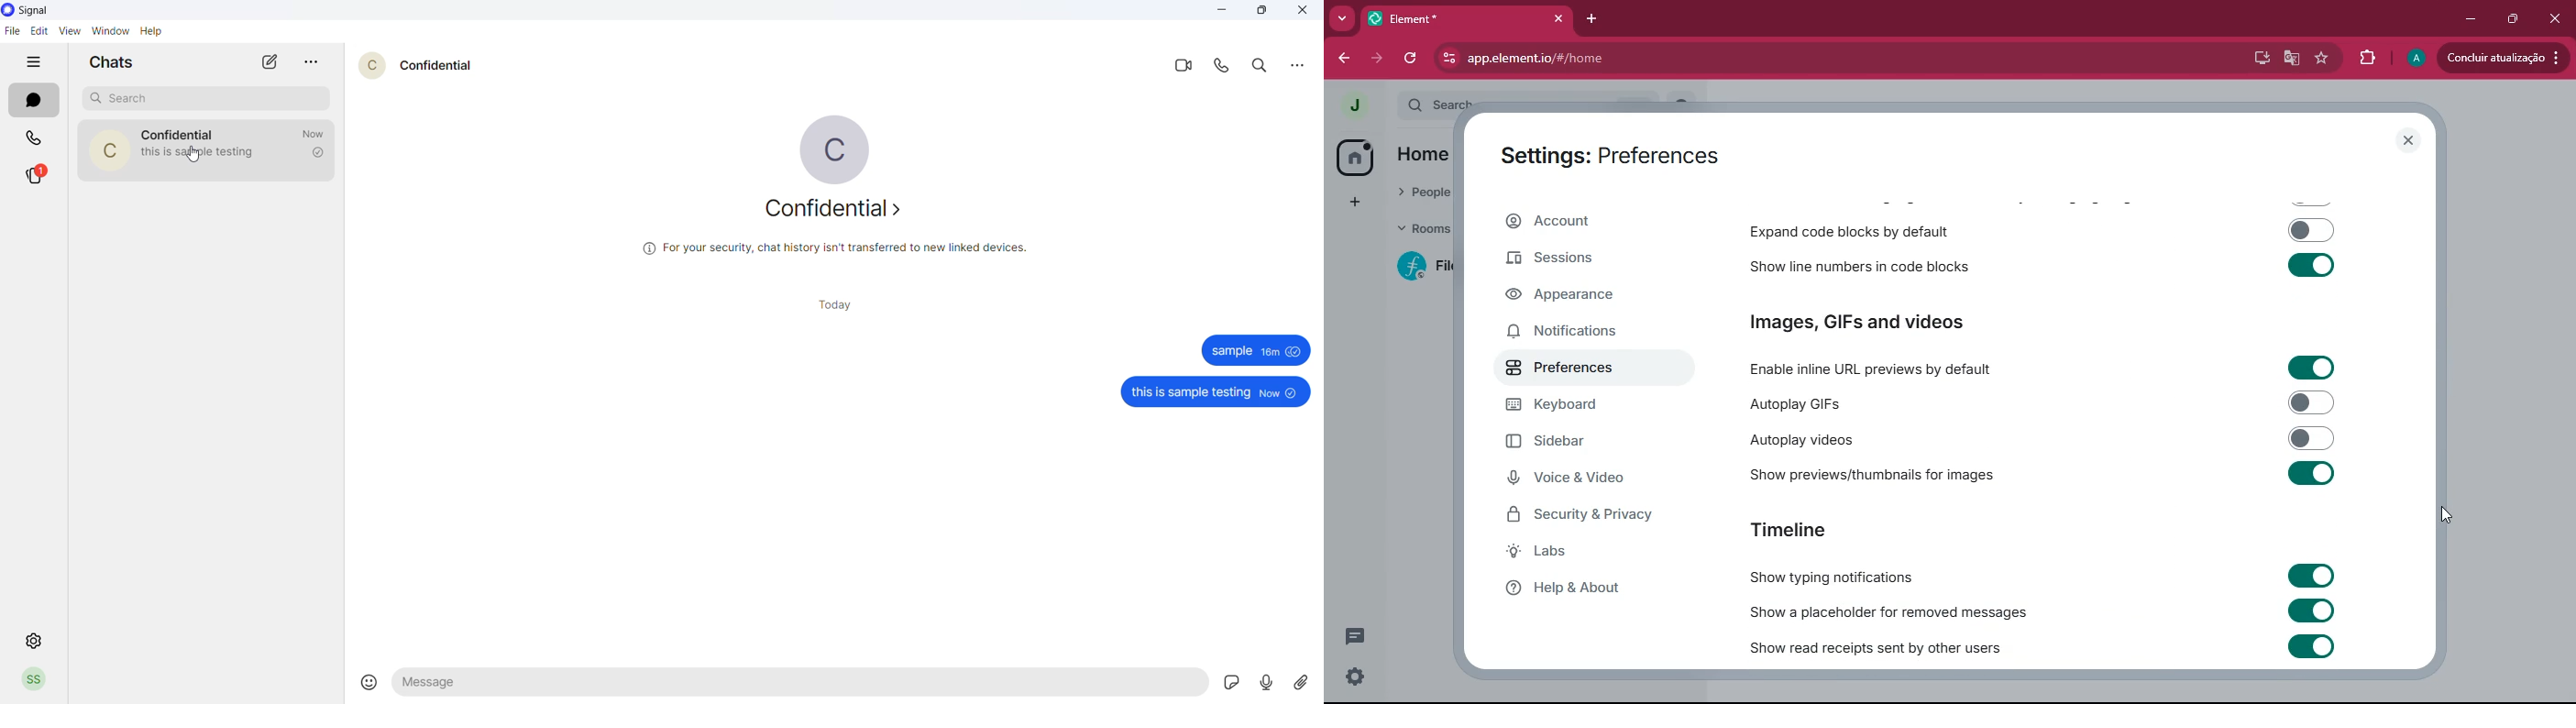 The image size is (2576, 728). Describe the element at coordinates (371, 680) in the screenshot. I see `emoji` at that location.